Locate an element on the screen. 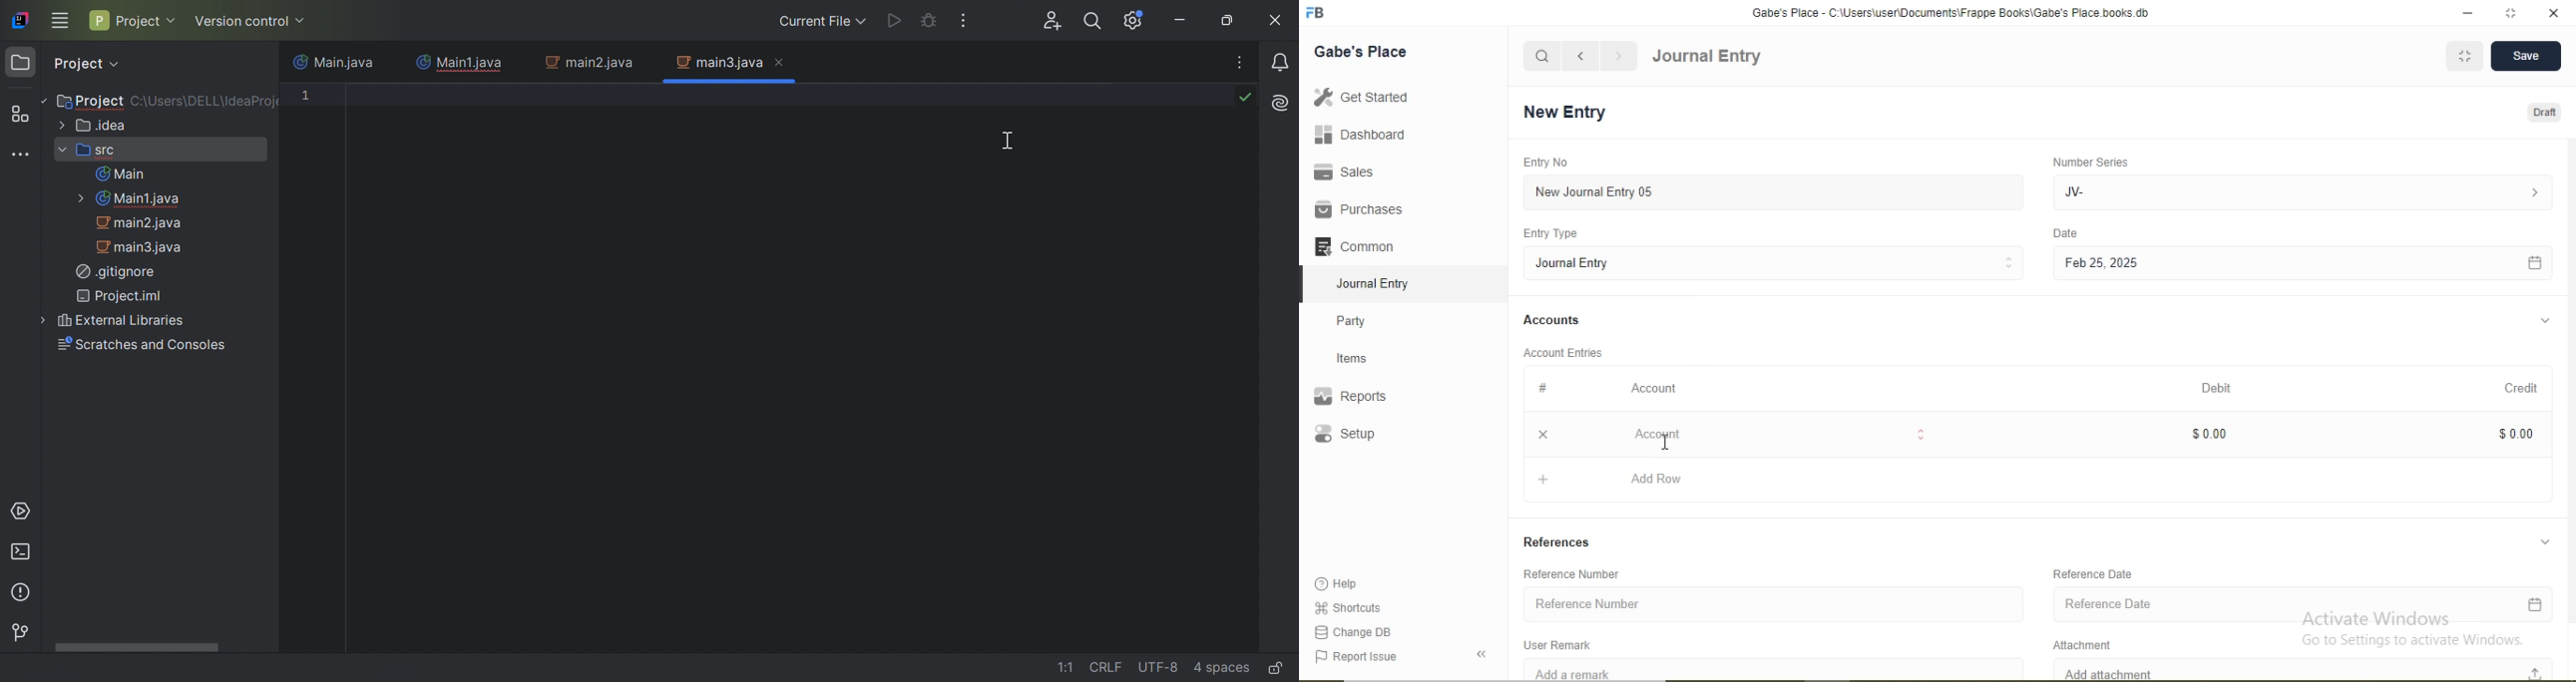 Image resolution: width=2576 pixels, height=700 pixels.  is located at coordinates (1544, 388).